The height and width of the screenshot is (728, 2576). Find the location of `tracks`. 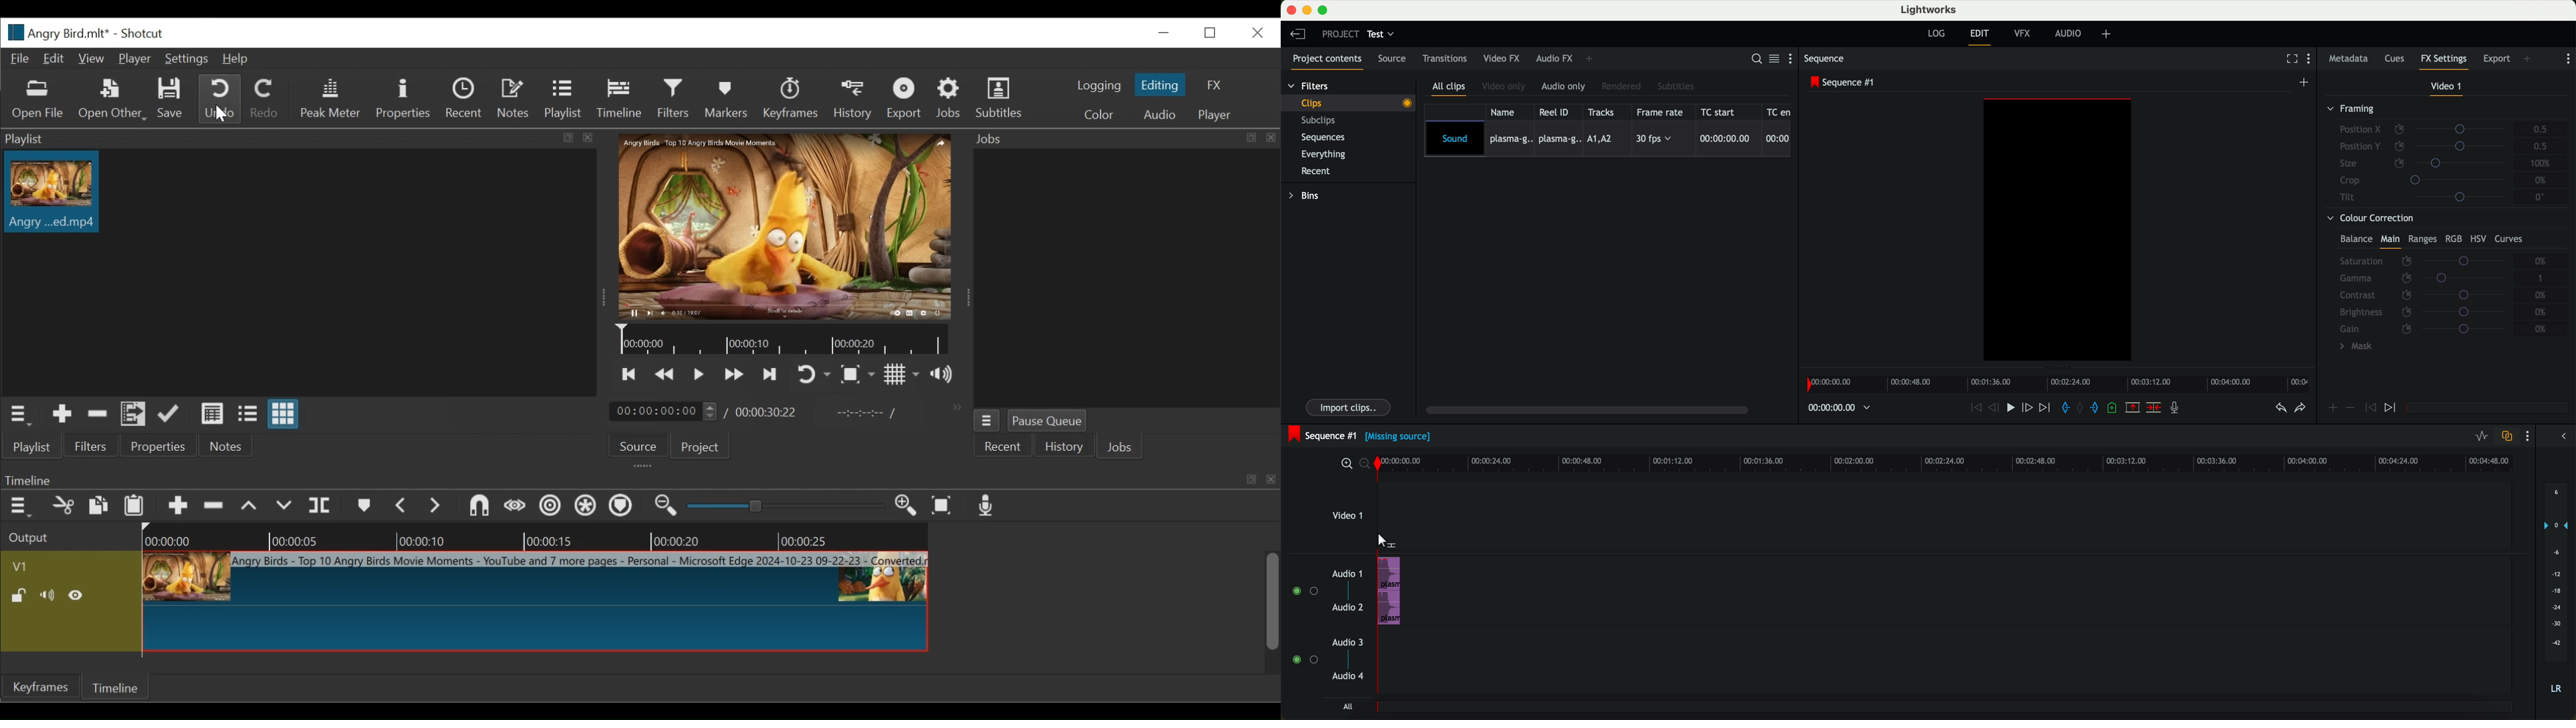

tracks is located at coordinates (1603, 111).